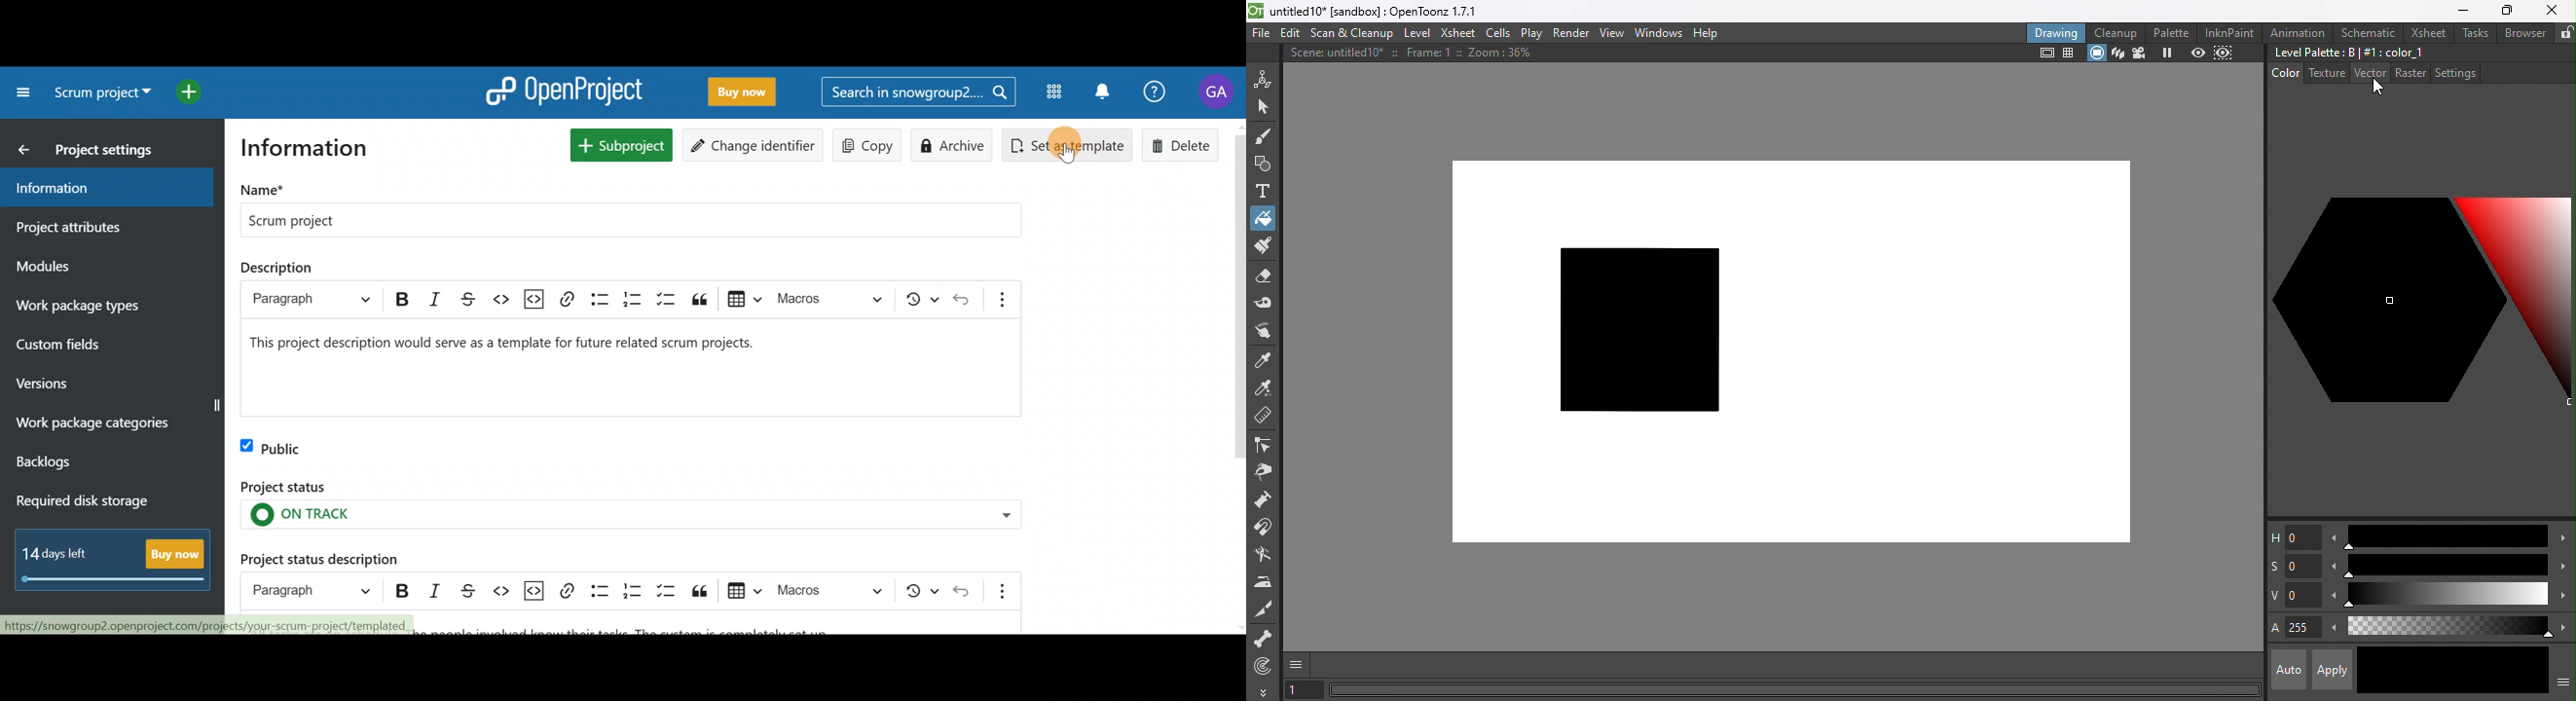 This screenshot has width=2576, height=728. What do you see at coordinates (2325, 73) in the screenshot?
I see `Texture` at bounding box center [2325, 73].